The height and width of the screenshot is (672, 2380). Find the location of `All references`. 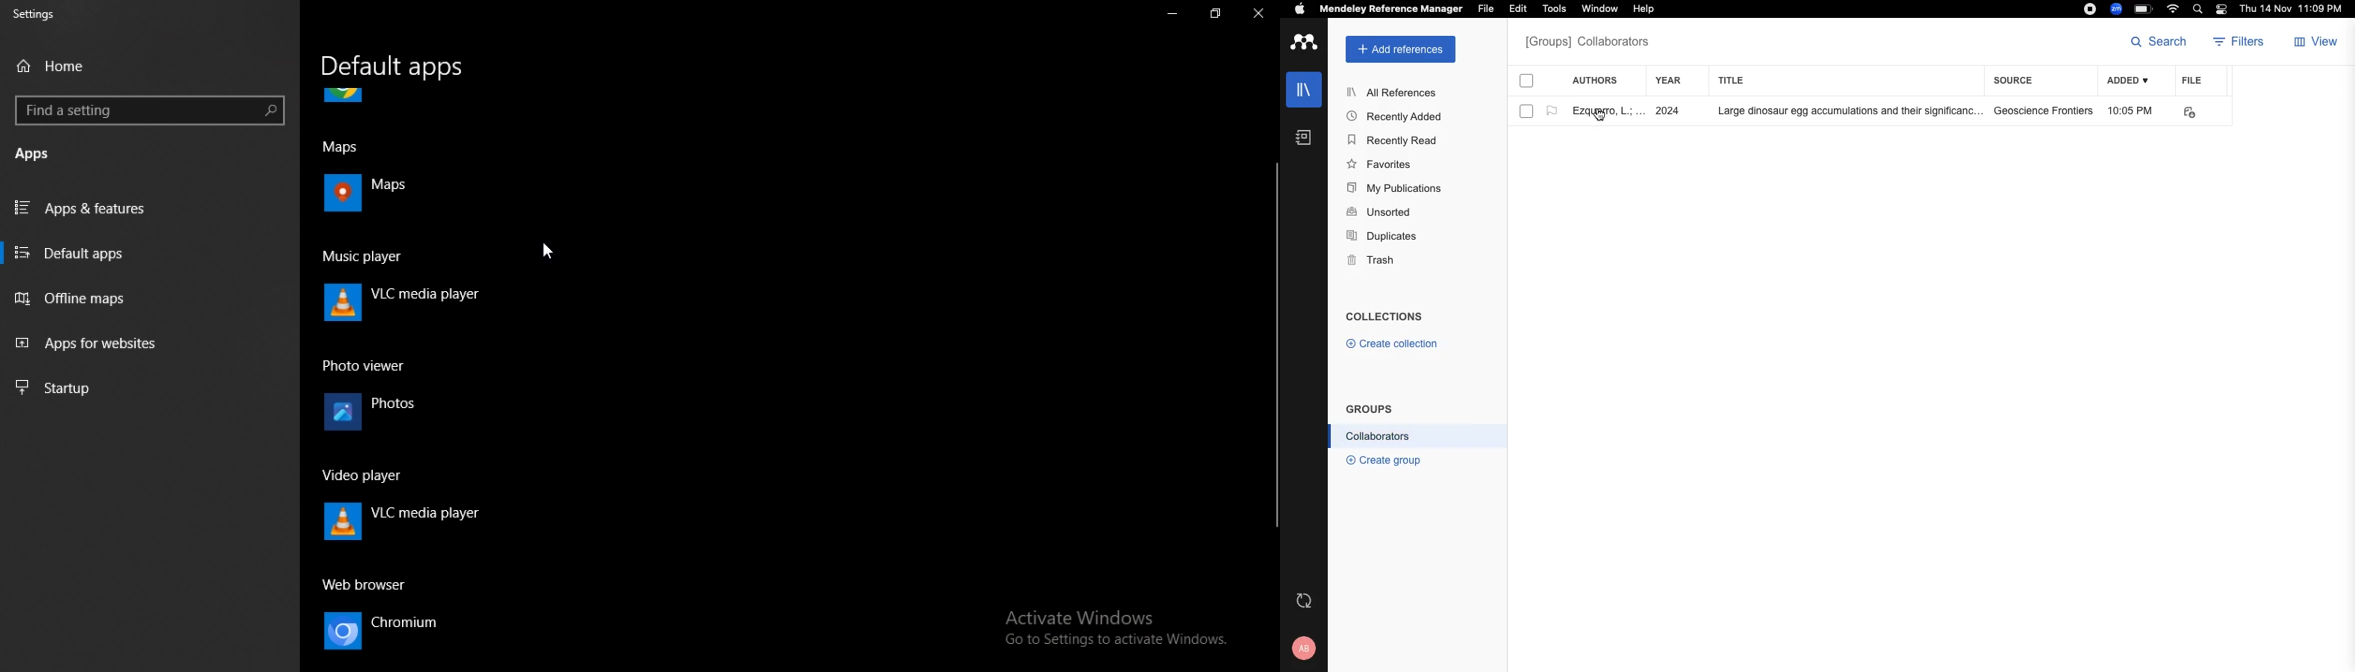

All references is located at coordinates (1587, 43).